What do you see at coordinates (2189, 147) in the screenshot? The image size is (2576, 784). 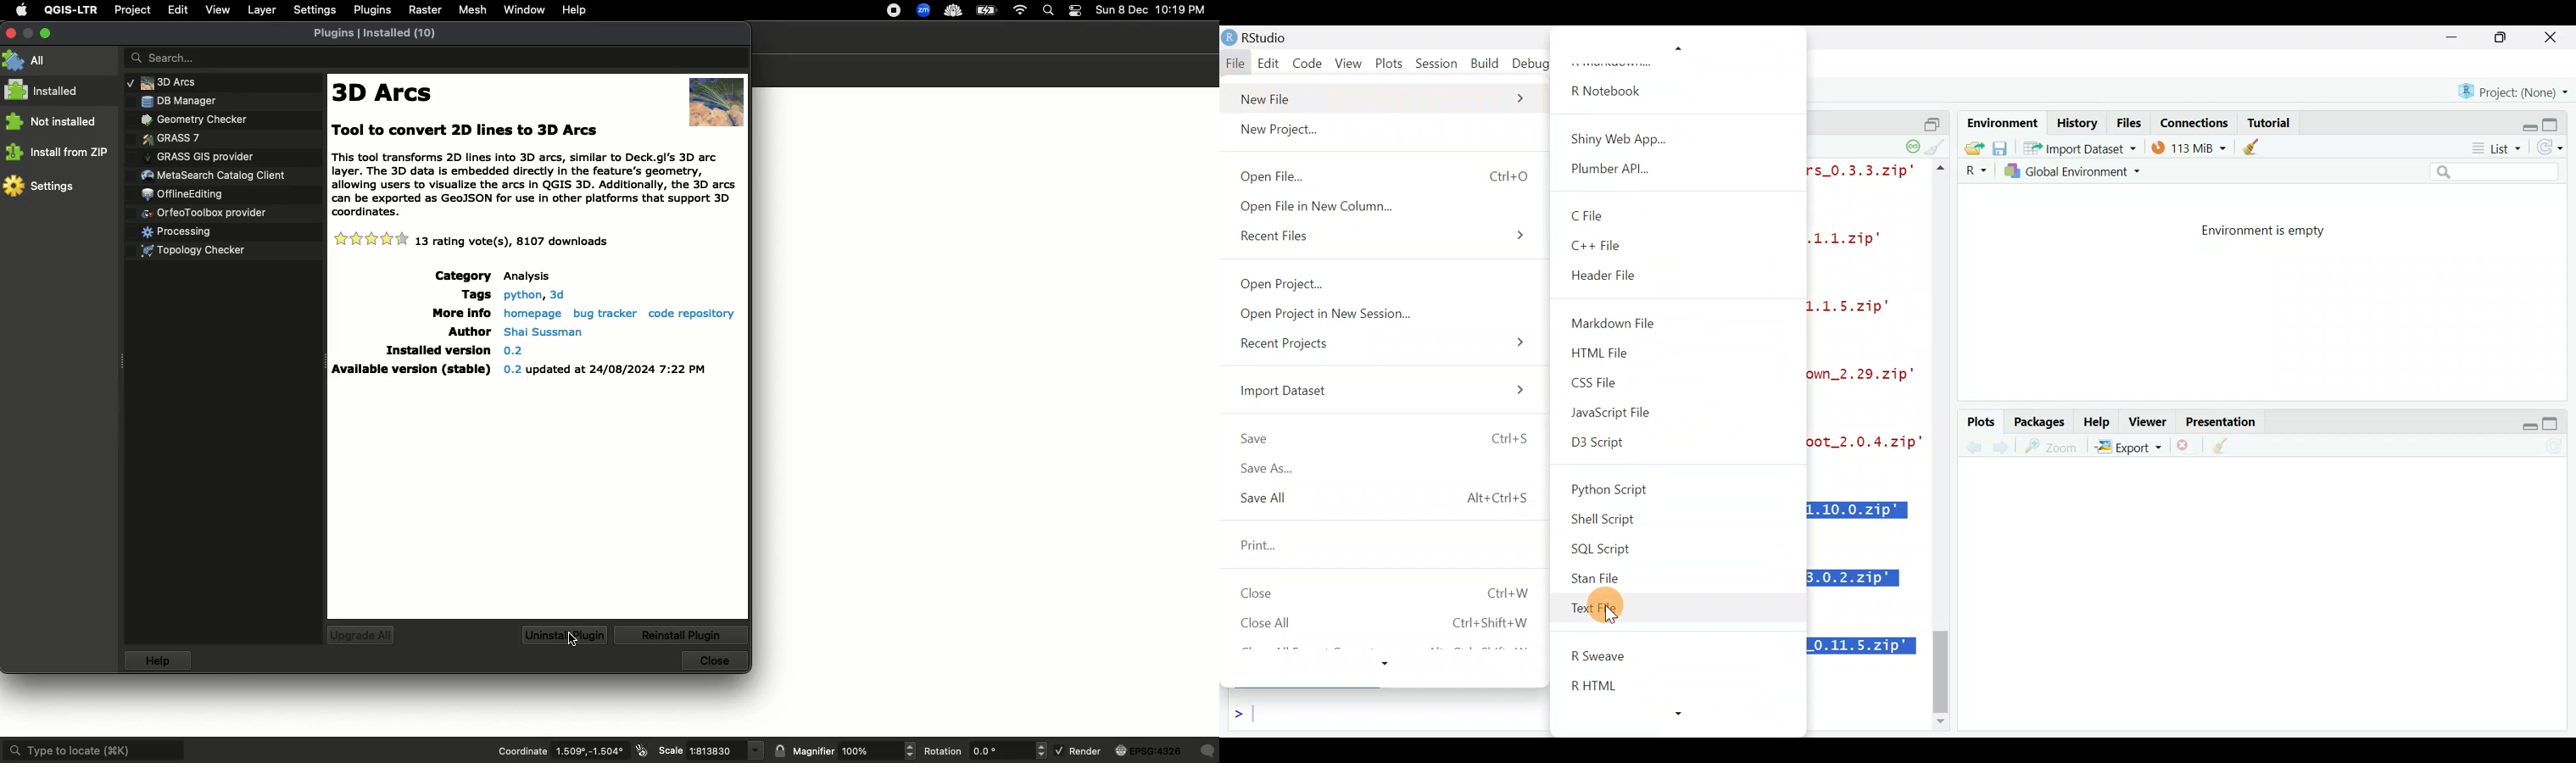 I see `114 MIB` at bounding box center [2189, 147].